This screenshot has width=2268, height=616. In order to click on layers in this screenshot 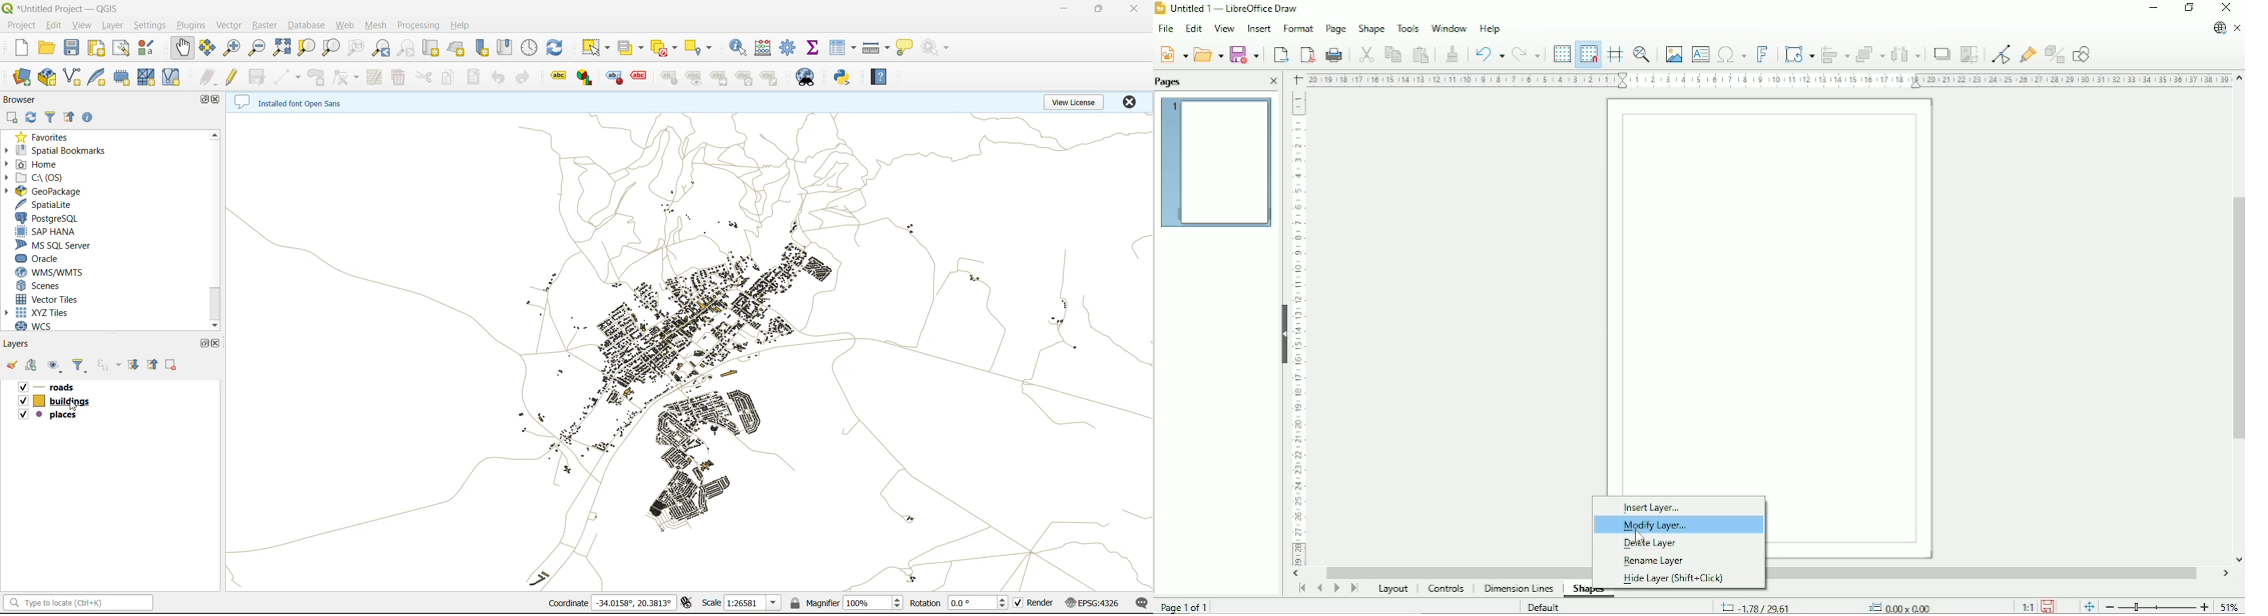, I will do `click(25, 344)`.